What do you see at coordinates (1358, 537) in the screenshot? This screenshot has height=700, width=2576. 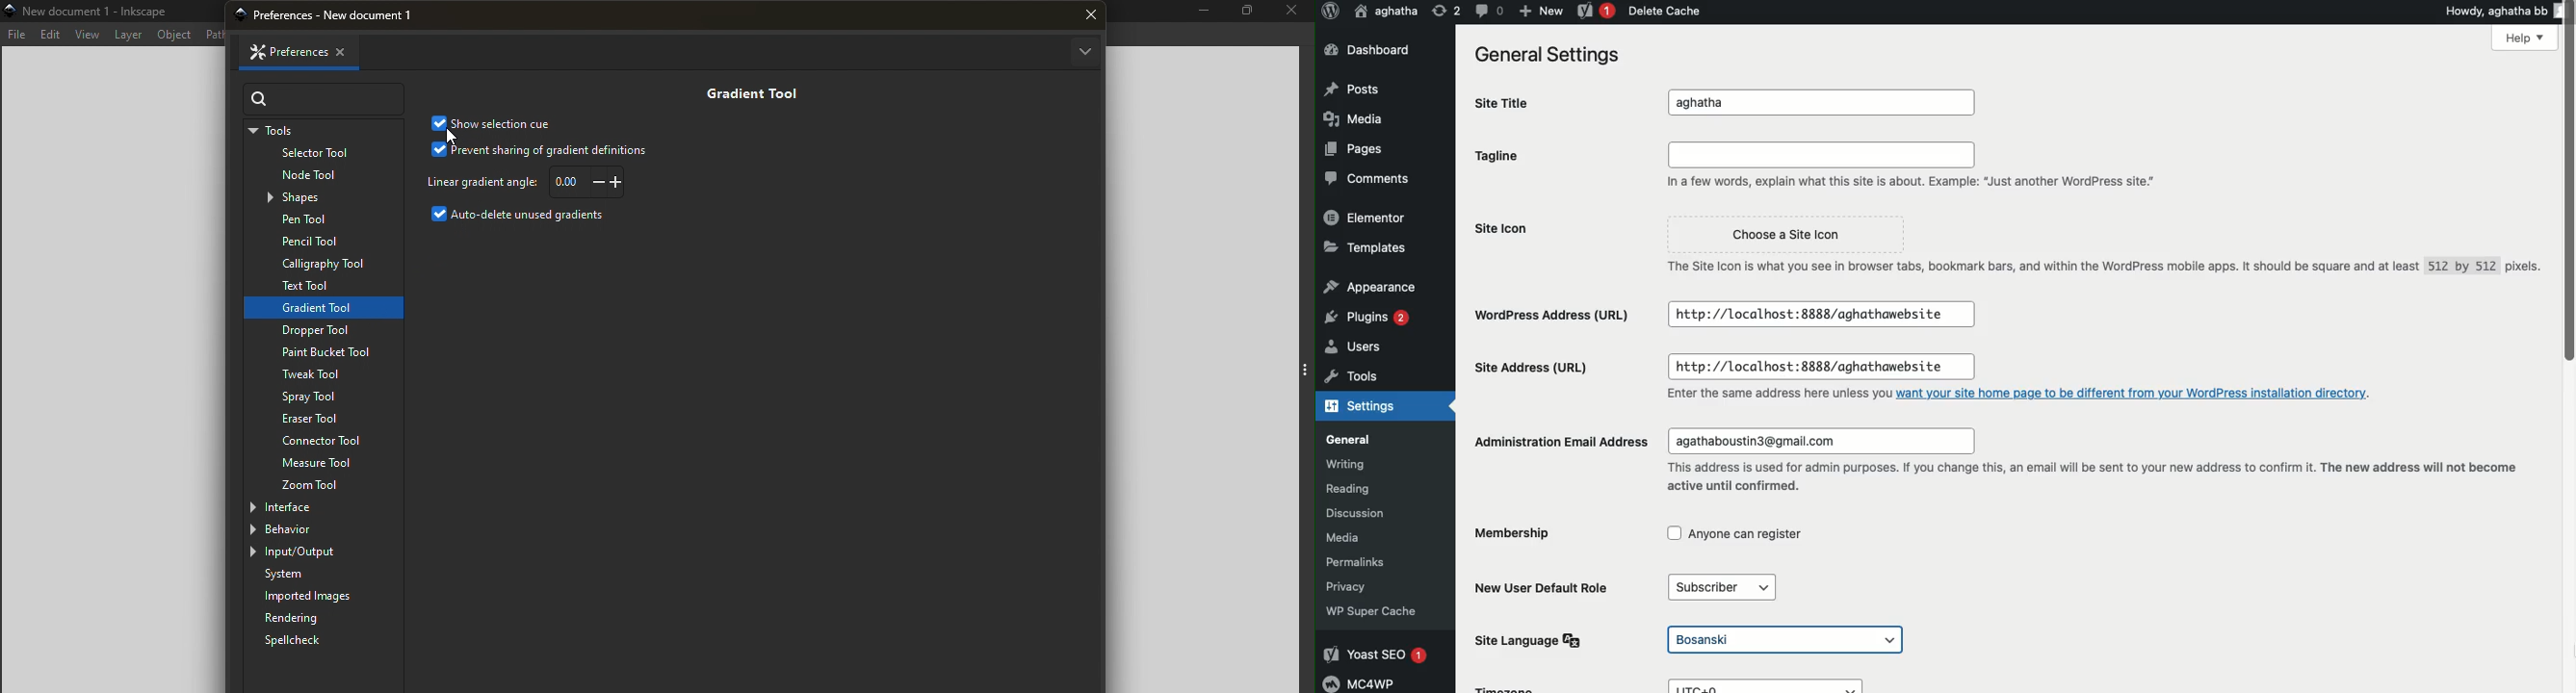 I see `Media` at bounding box center [1358, 537].